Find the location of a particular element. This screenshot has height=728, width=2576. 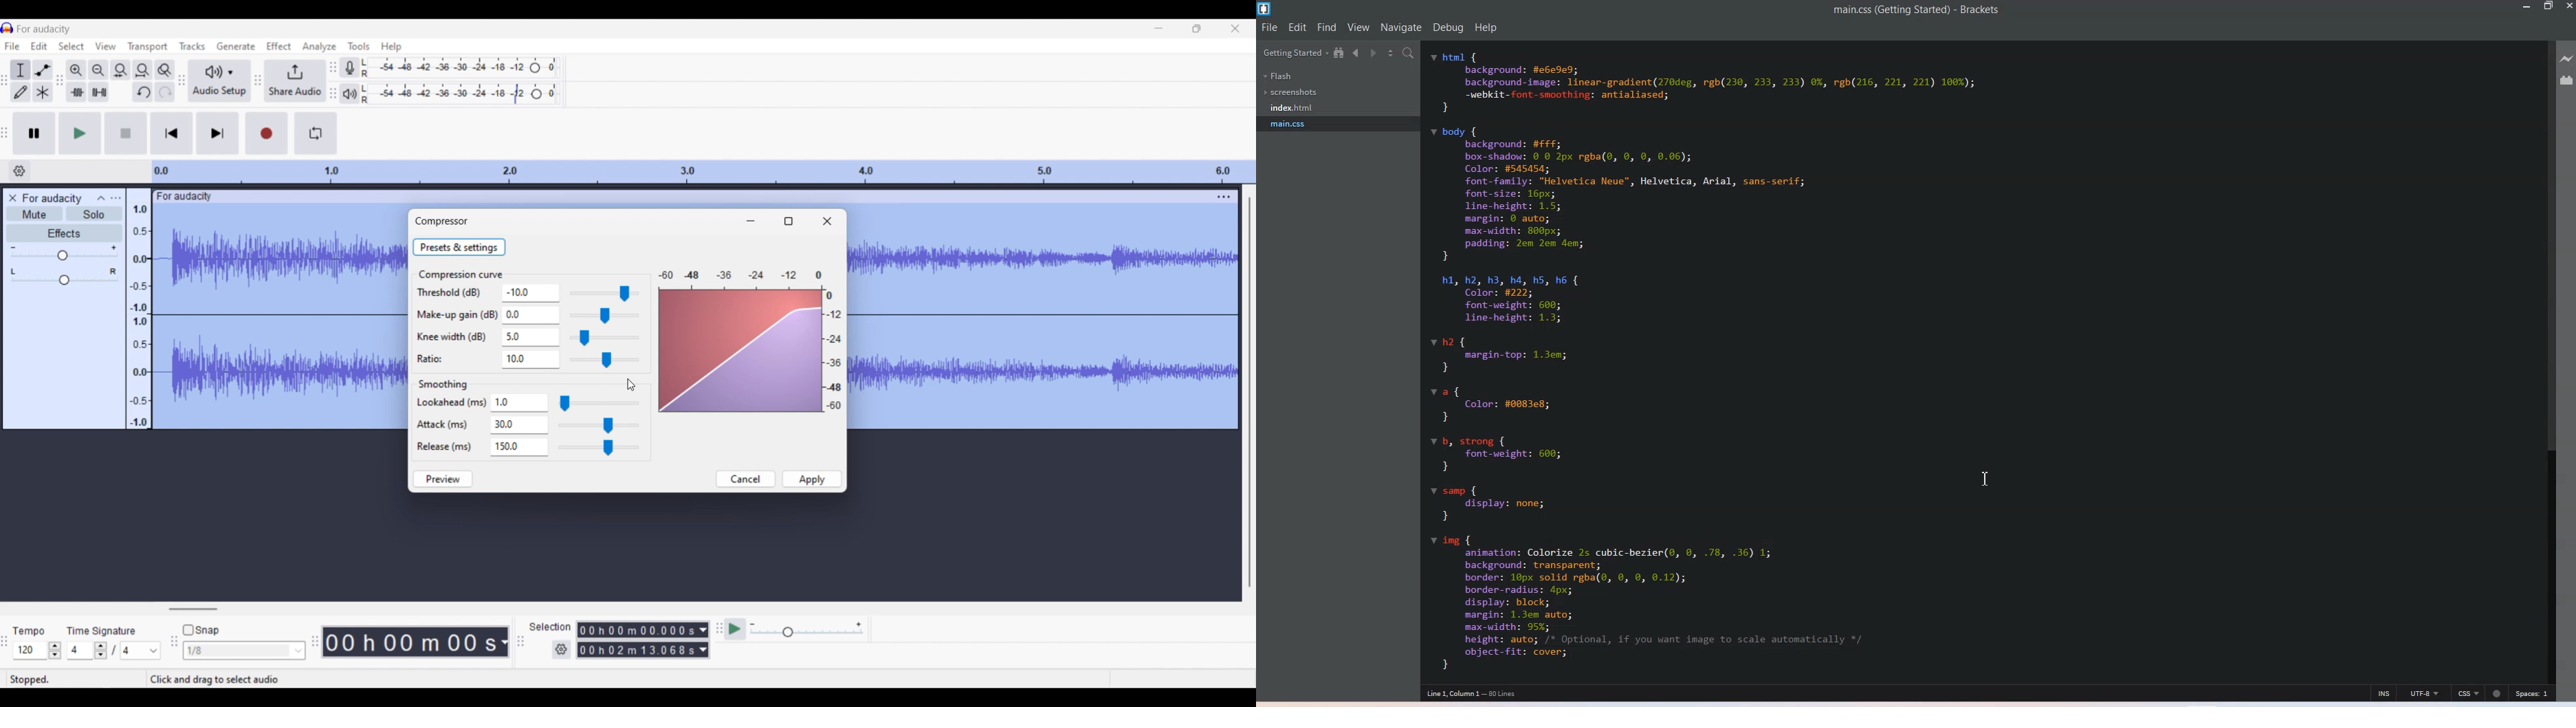

View is located at coordinates (1358, 27).